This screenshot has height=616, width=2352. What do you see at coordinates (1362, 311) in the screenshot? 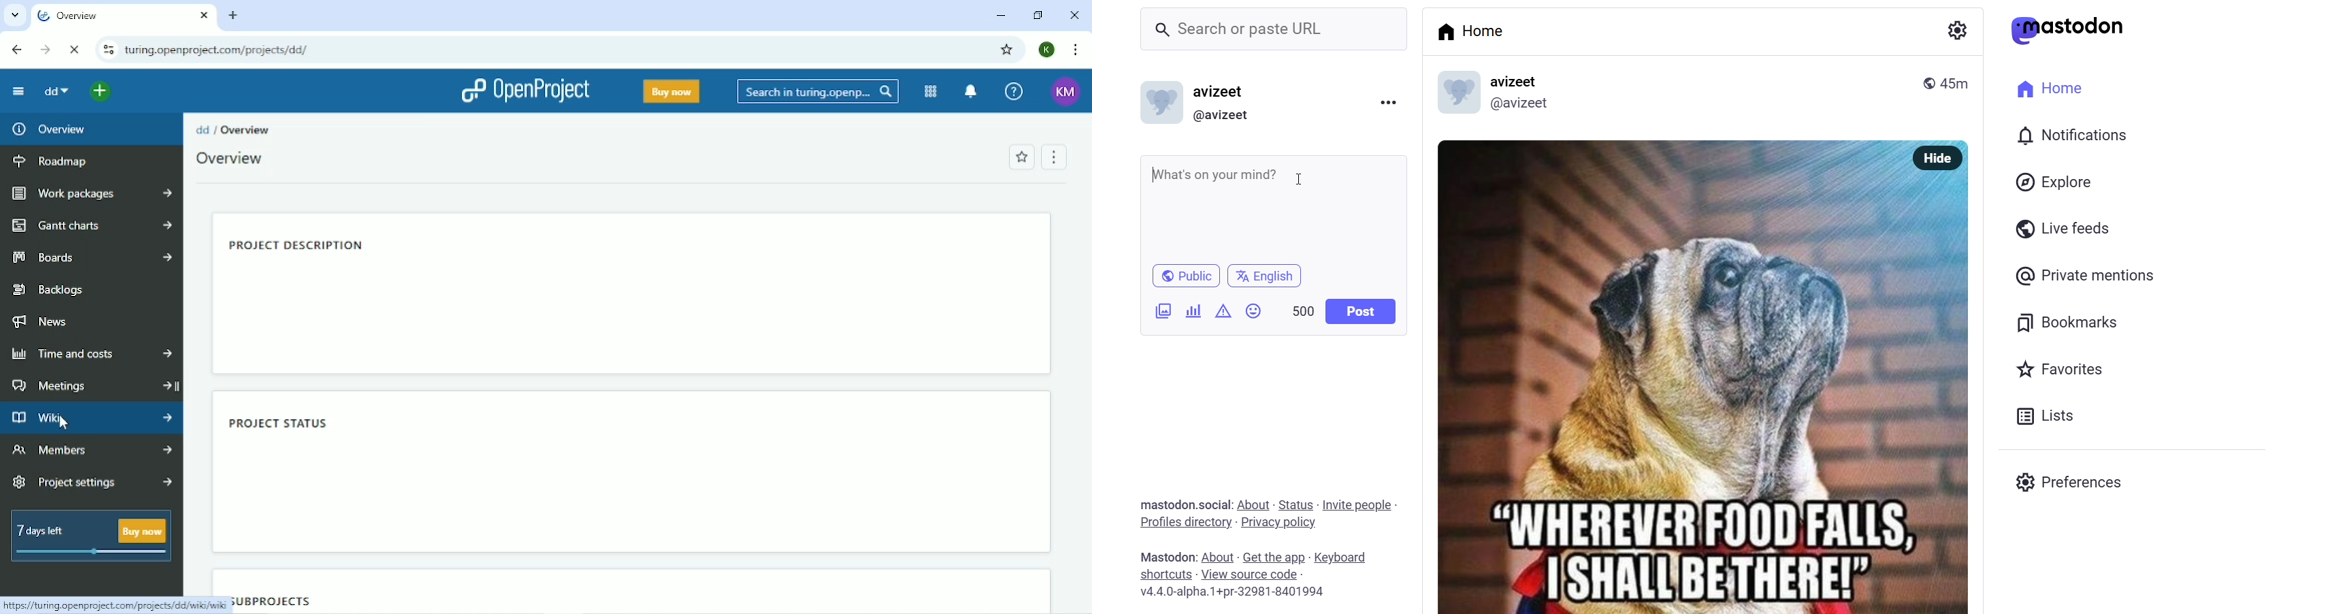
I see `Post` at bounding box center [1362, 311].